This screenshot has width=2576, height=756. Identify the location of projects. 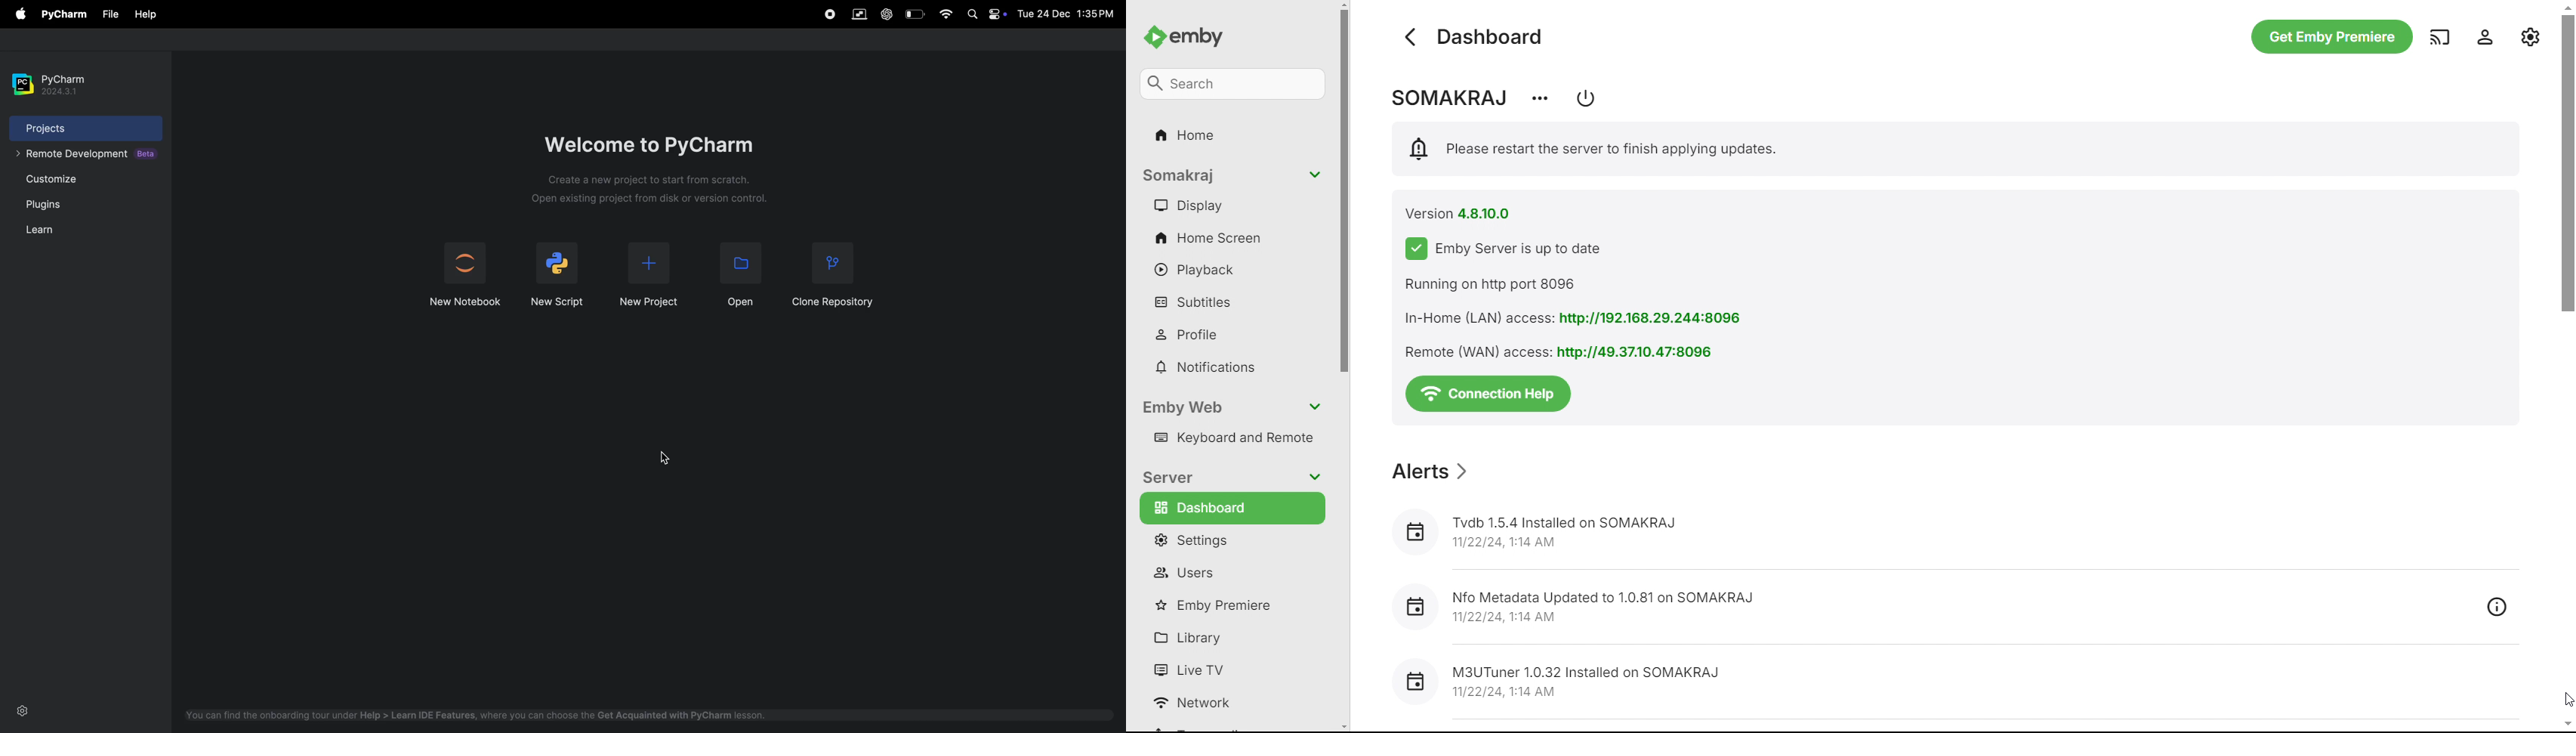
(66, 130).